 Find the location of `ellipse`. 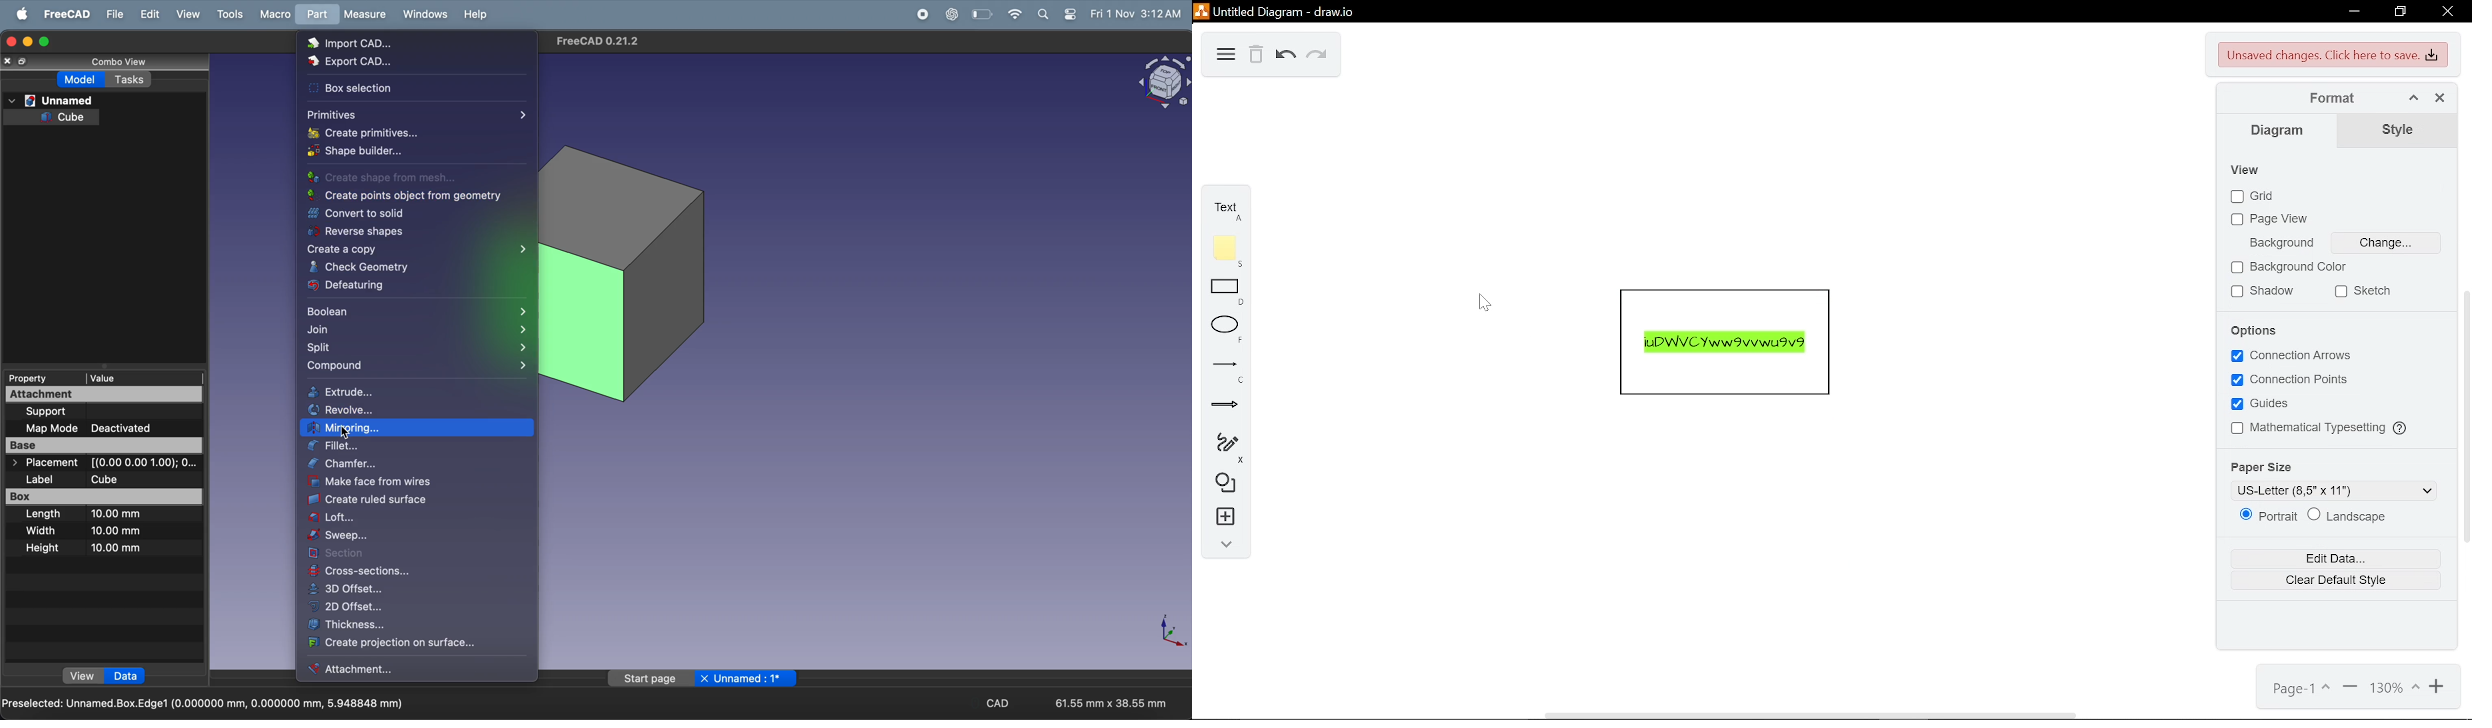

ellipse is located at coordinates (1221, 327).